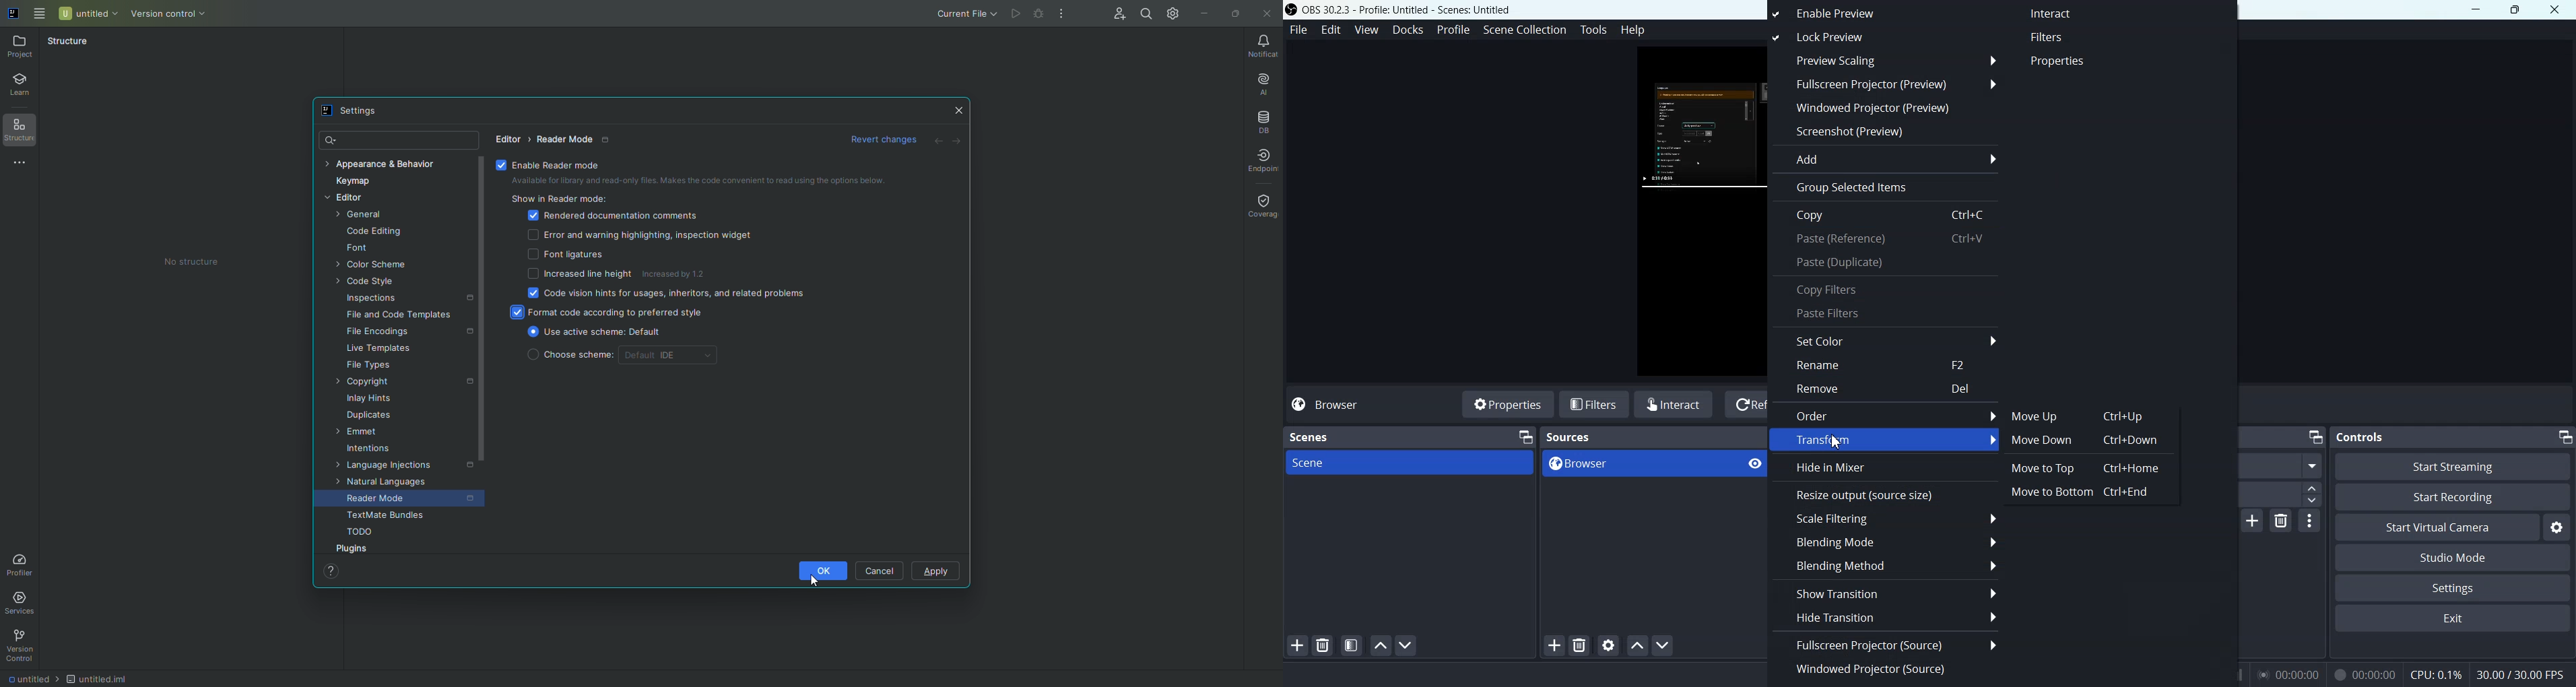 This screenshot has width=2576, height=700. I want to click on Properties, so click(1506, 403).